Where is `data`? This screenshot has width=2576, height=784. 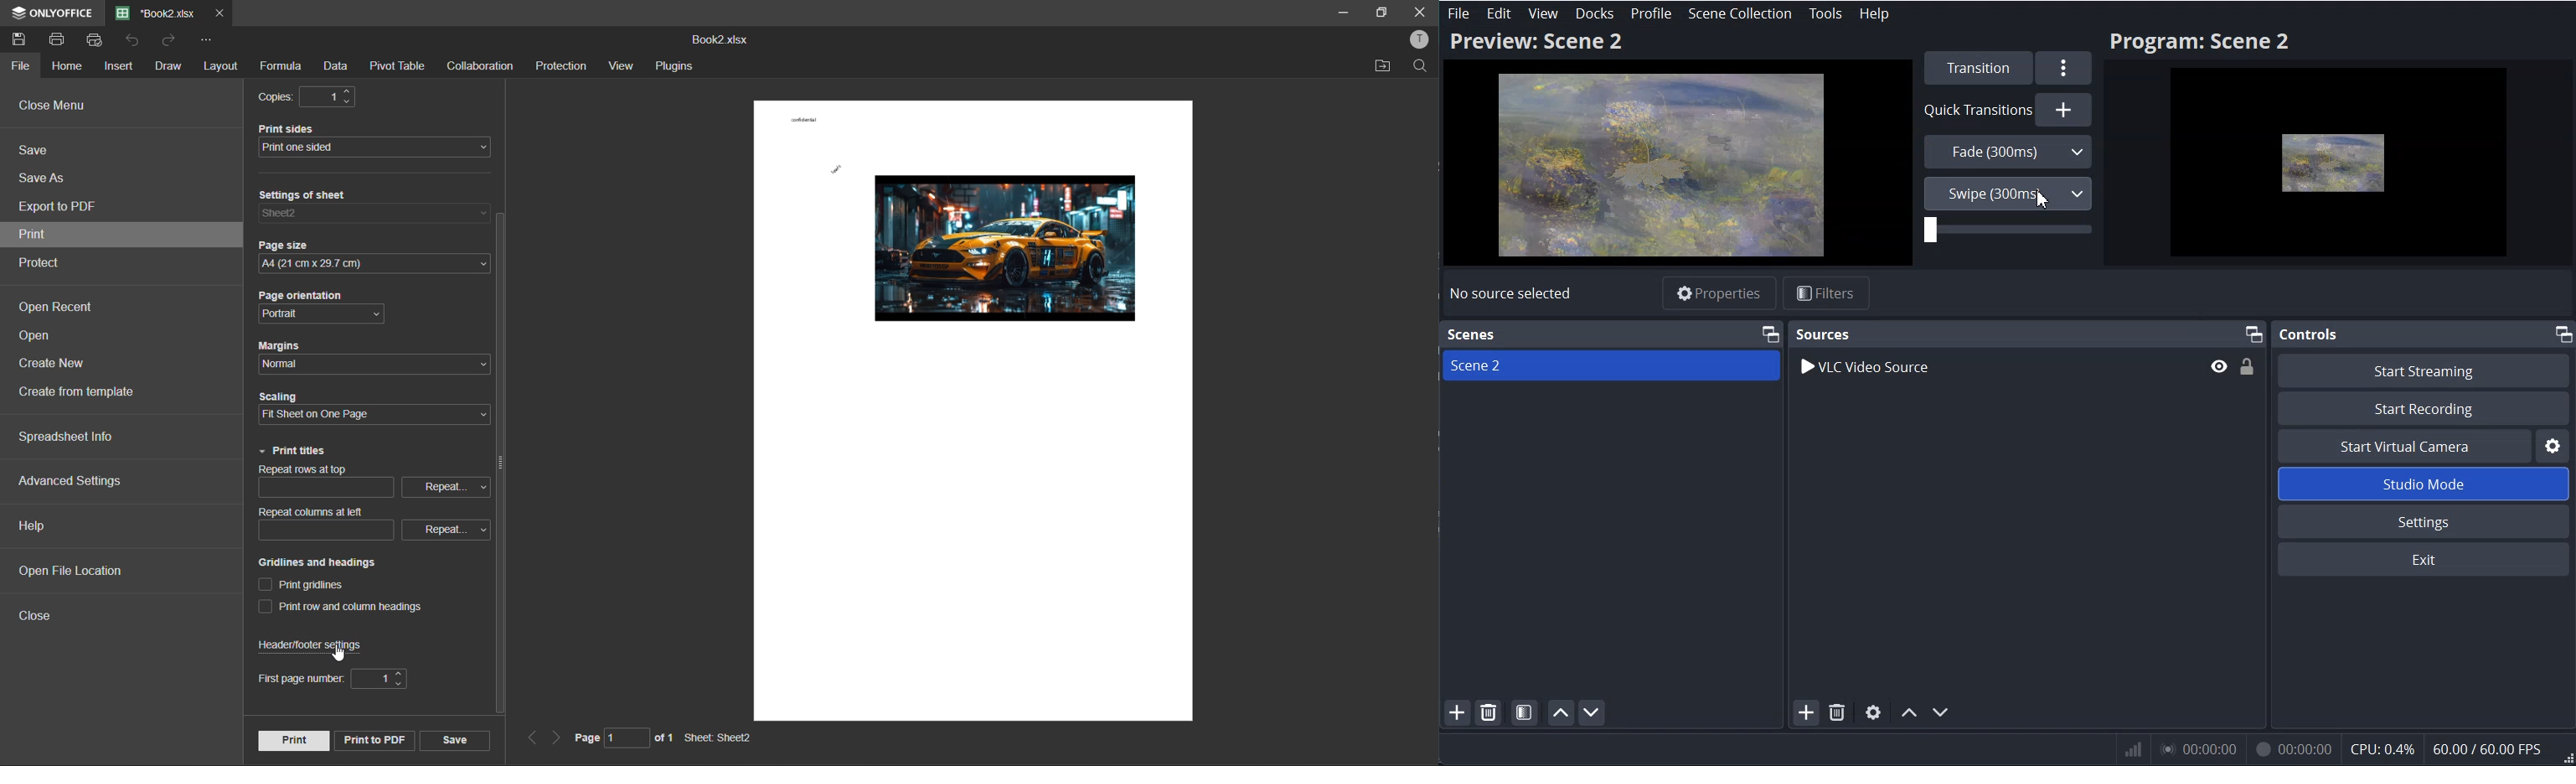 data is located at coordinates (336, 68).